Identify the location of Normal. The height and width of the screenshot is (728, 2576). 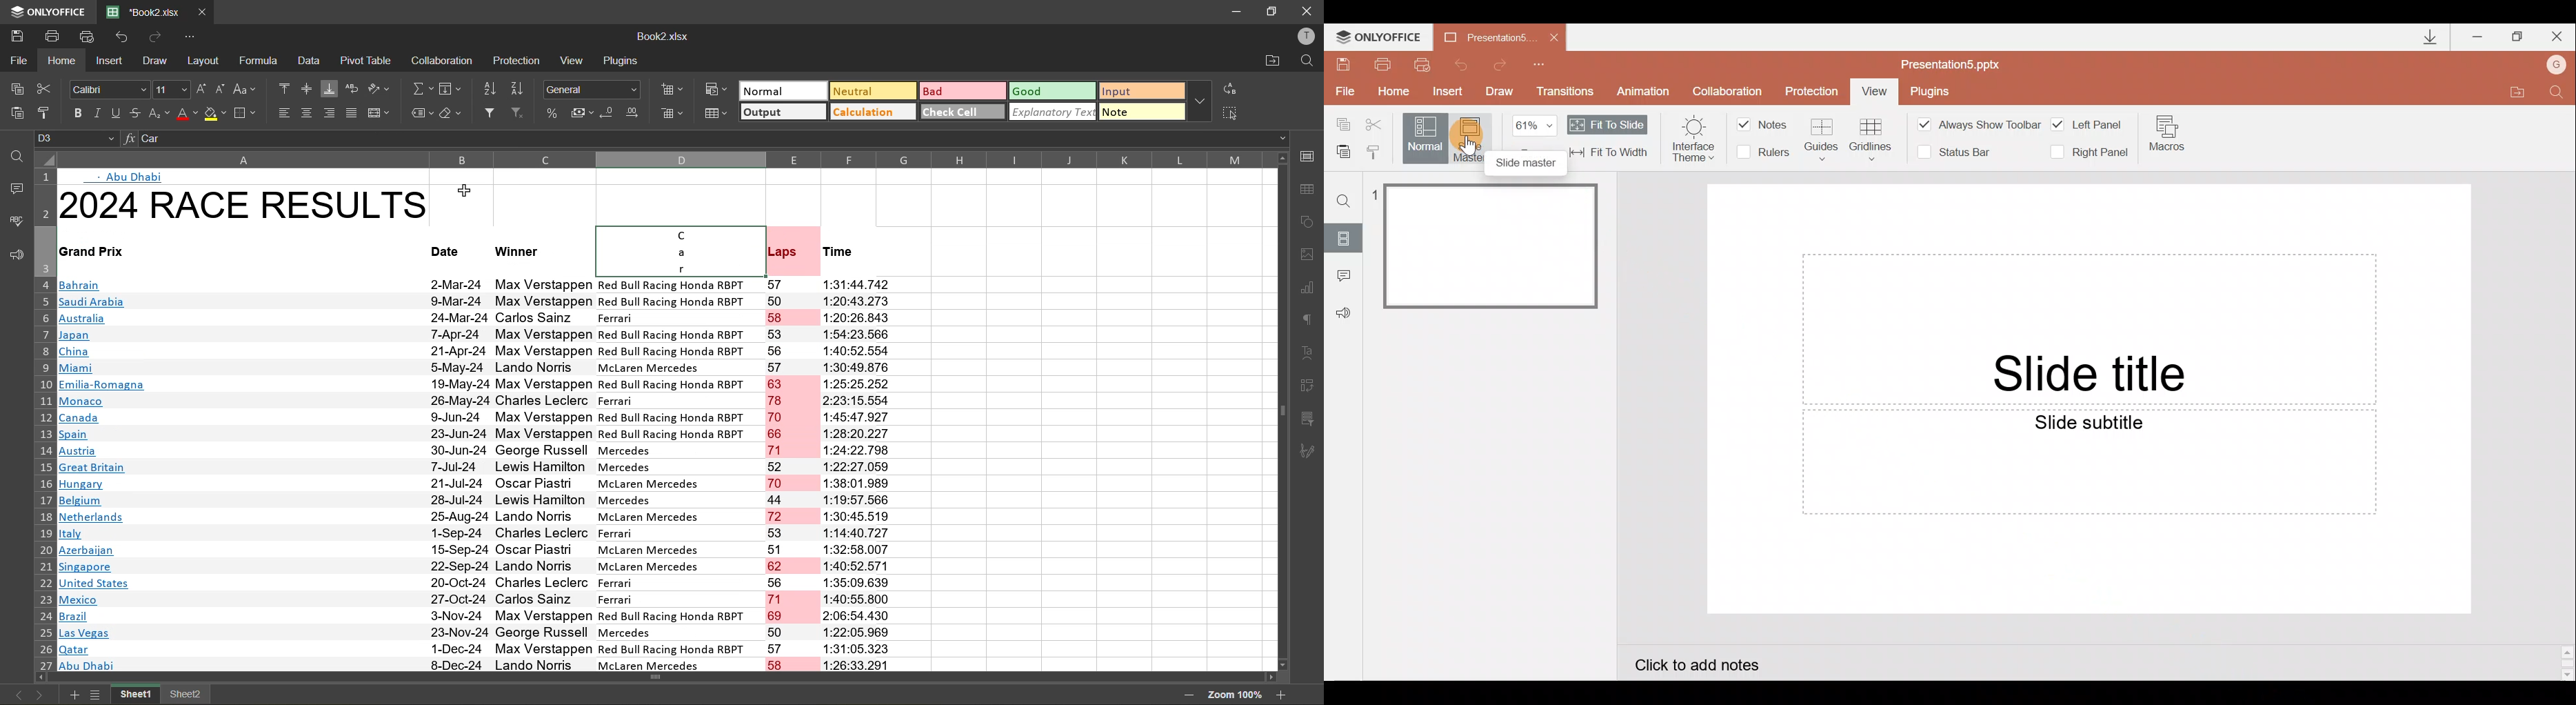
(1426, 136).